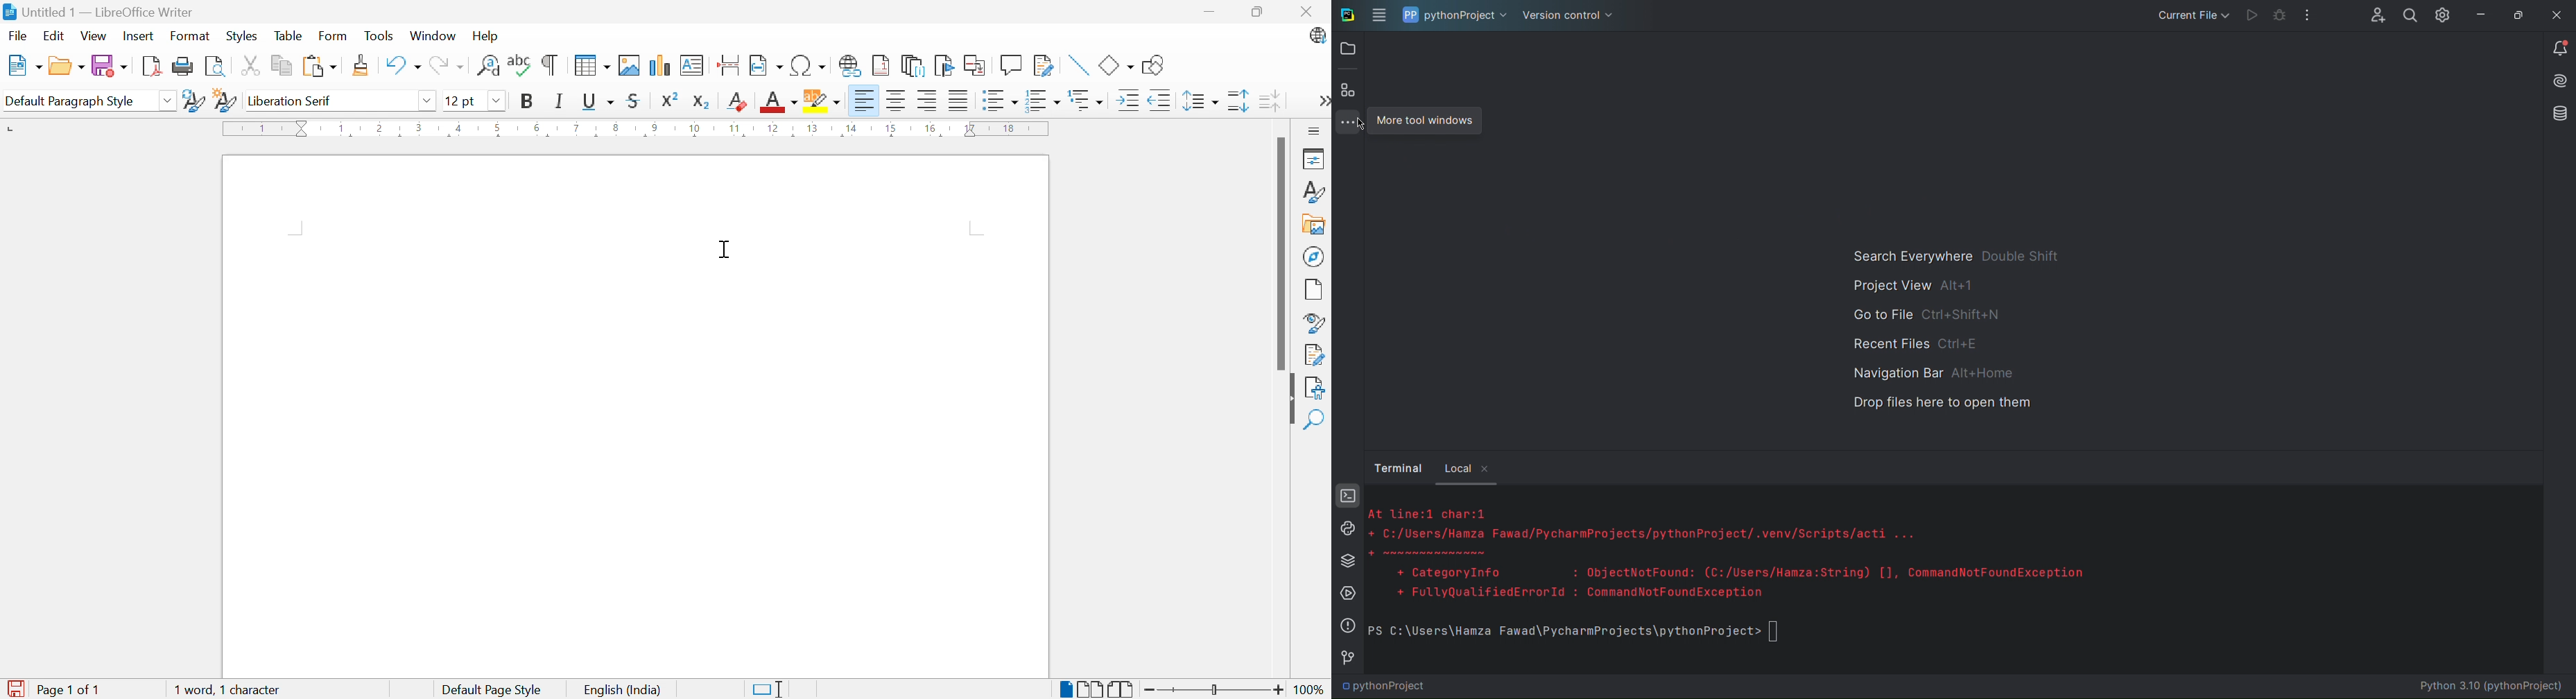 This screenshot has height=700, width=2576. I want to click on New Style From Selection, so click(227, 101).